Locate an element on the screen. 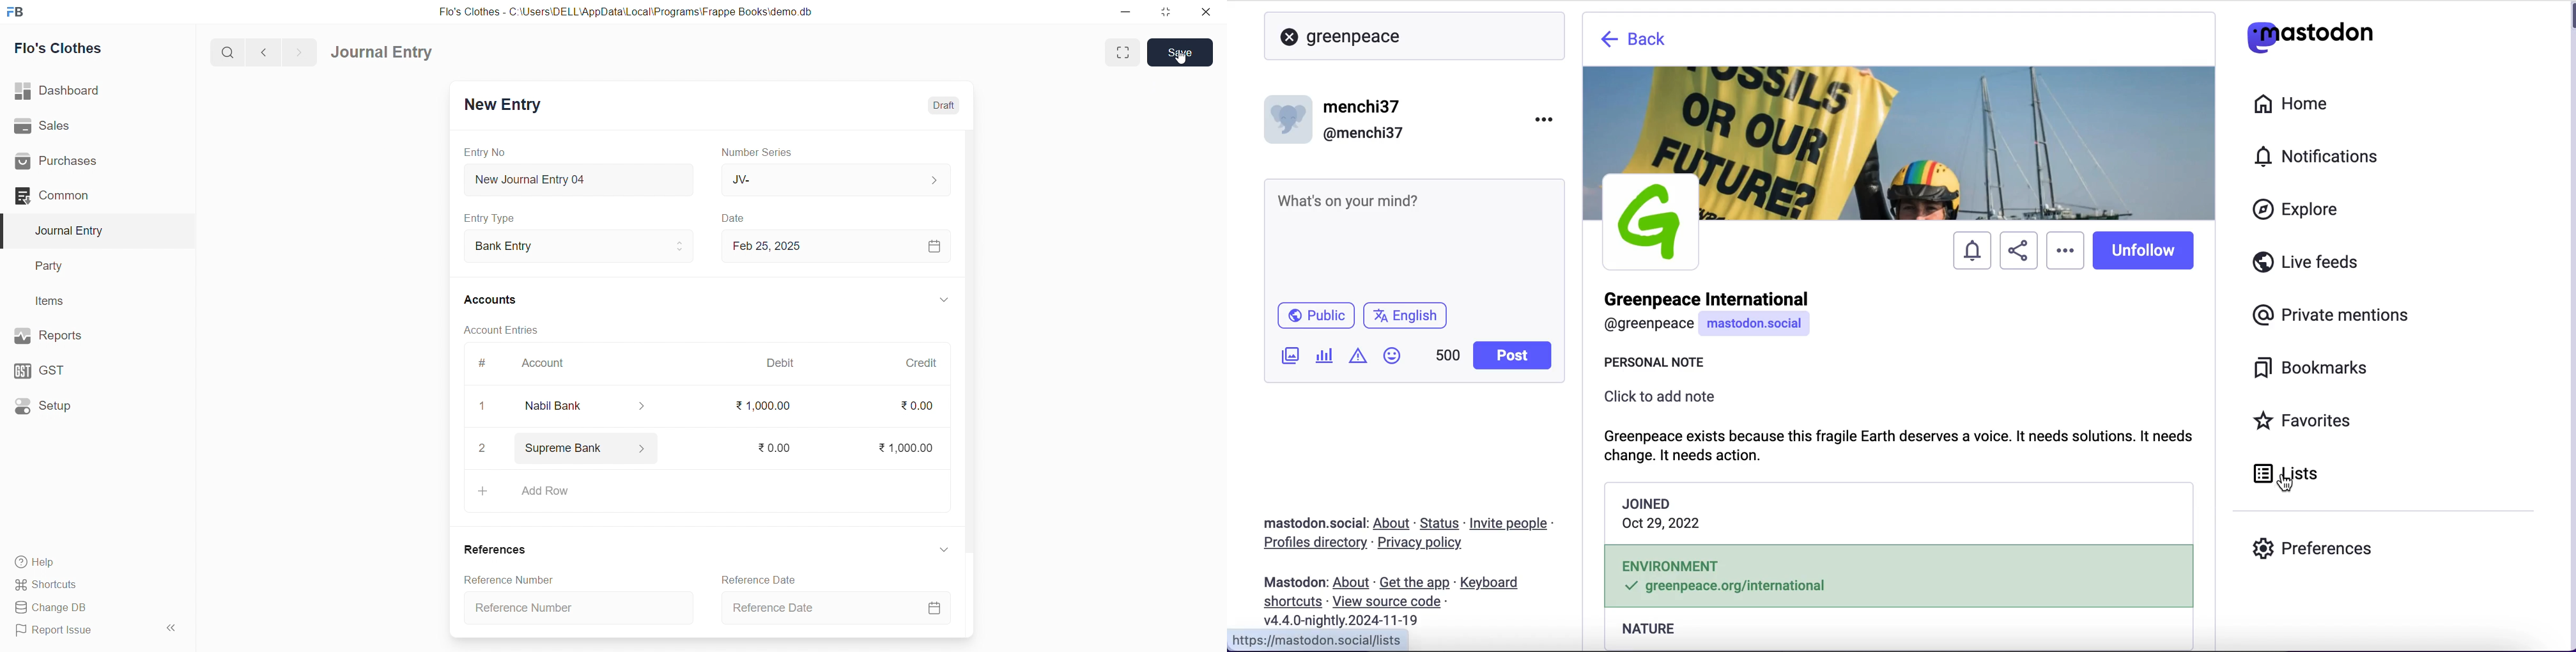 This screenshot has height=672, width=2576. minimize is located at coordinates (1127, 11).